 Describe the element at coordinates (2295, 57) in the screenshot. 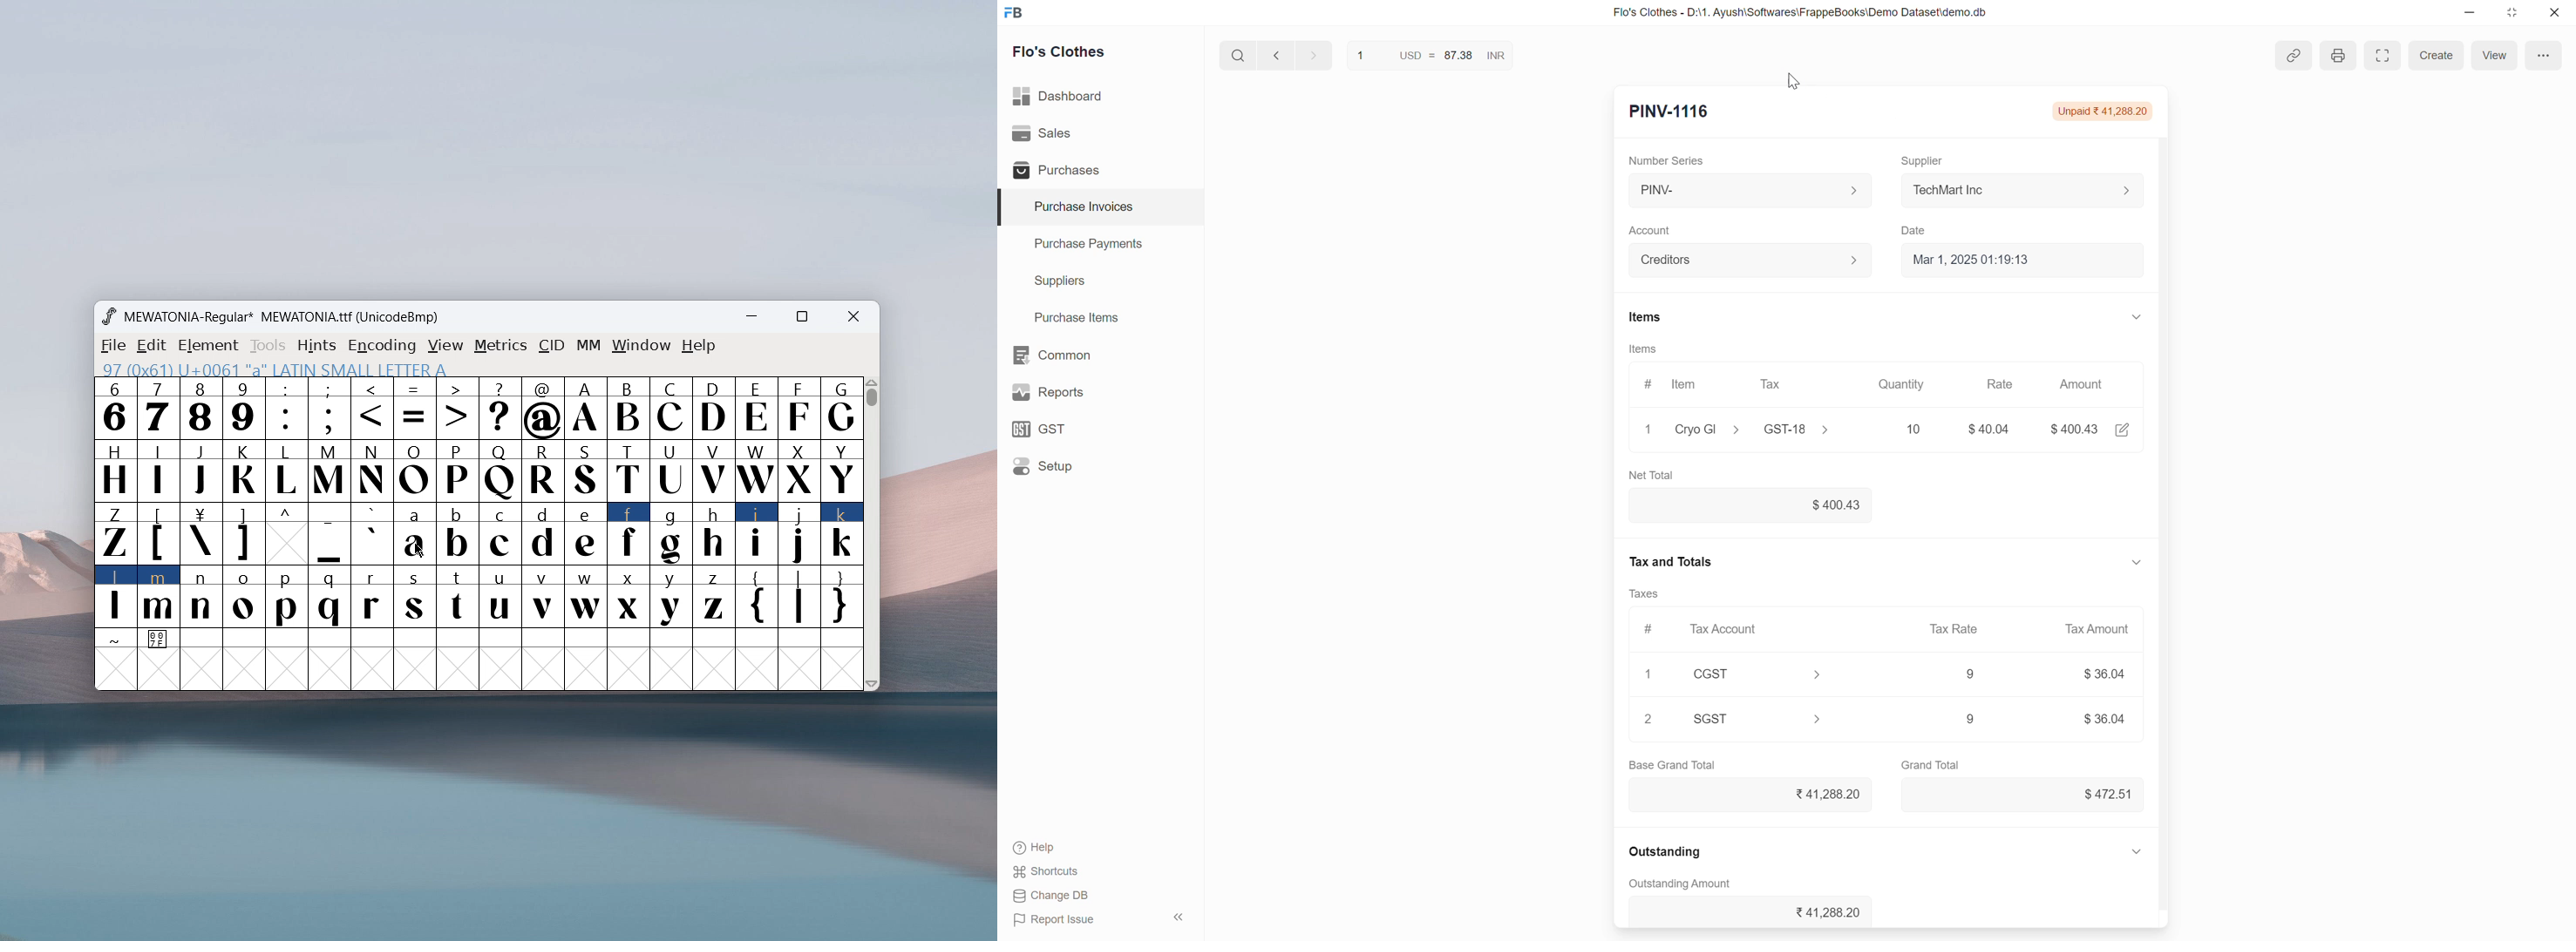

I see `link` at that location.